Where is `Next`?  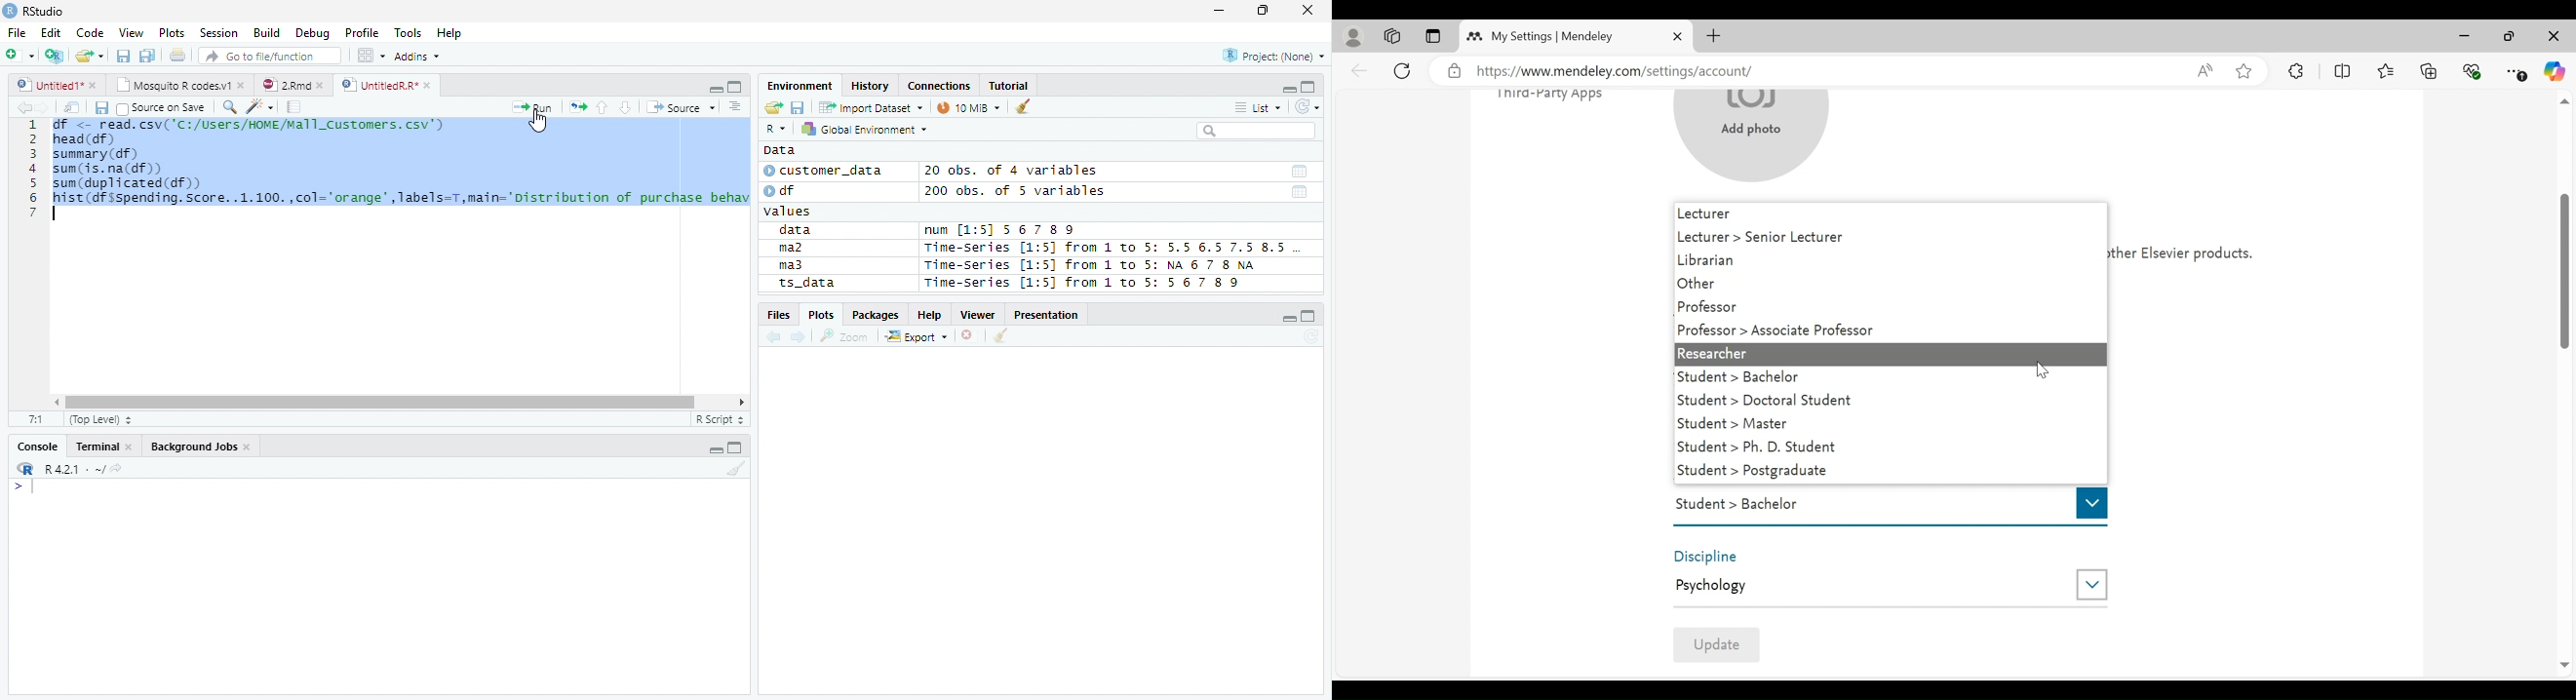 Next is located at coordinates (800, 338).